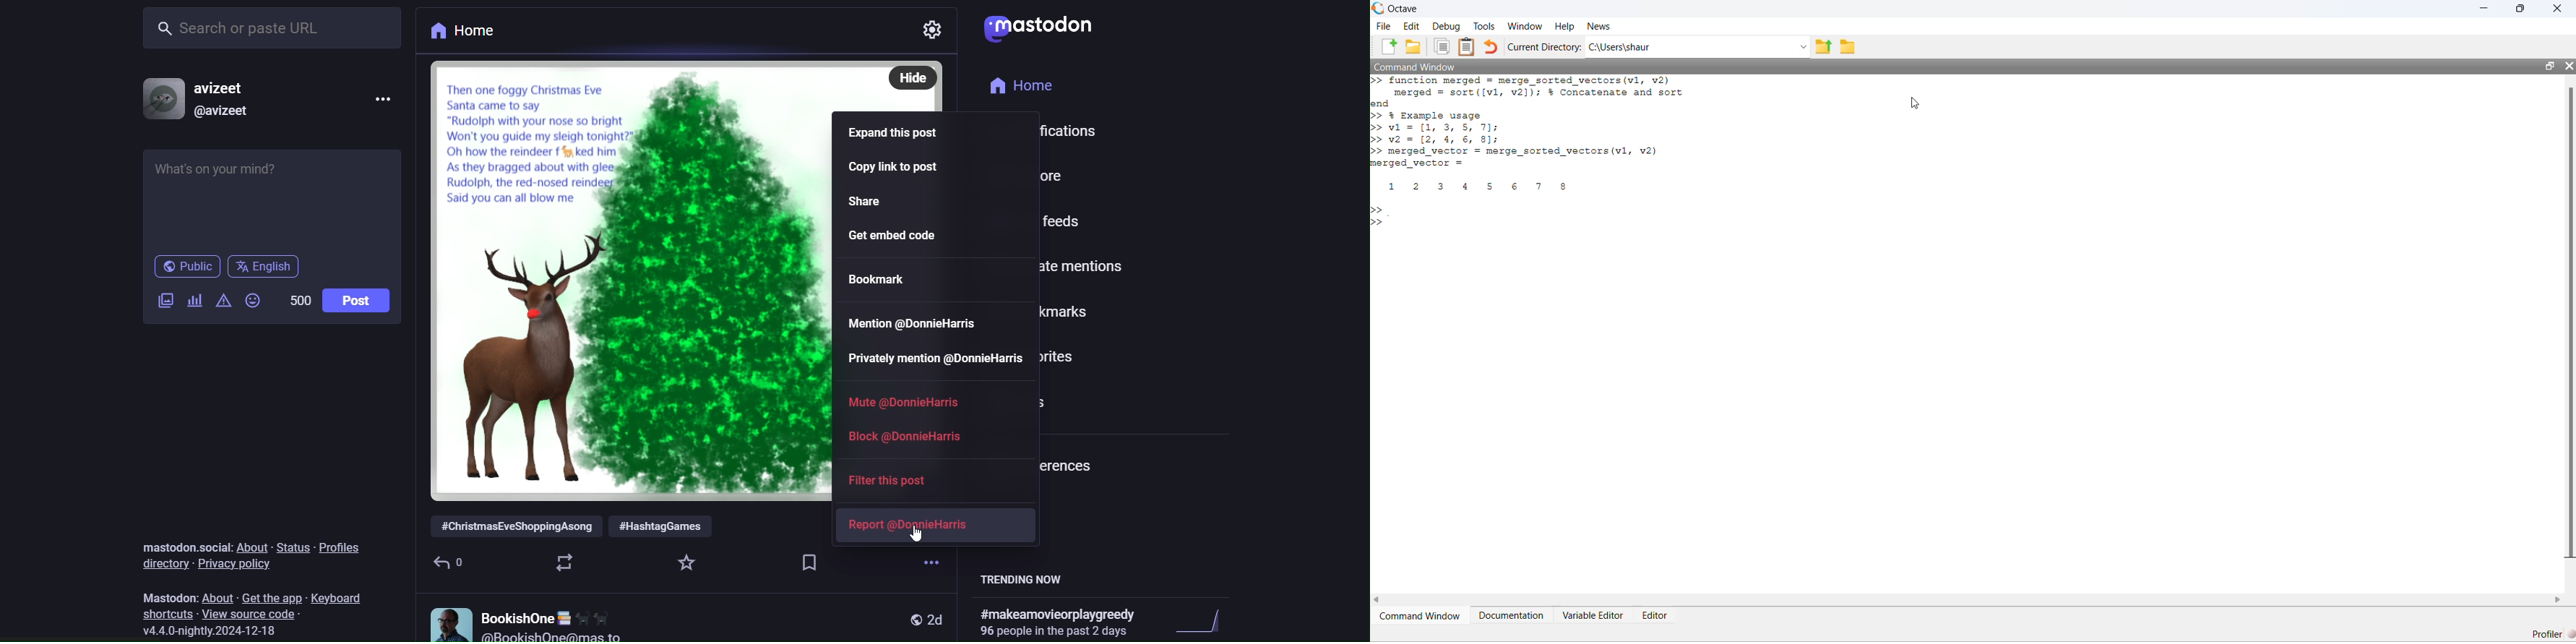  What do you see at coordinates (223, 114) in the screenshot?
I see `@avizeet` at bounding box center [223, 114].